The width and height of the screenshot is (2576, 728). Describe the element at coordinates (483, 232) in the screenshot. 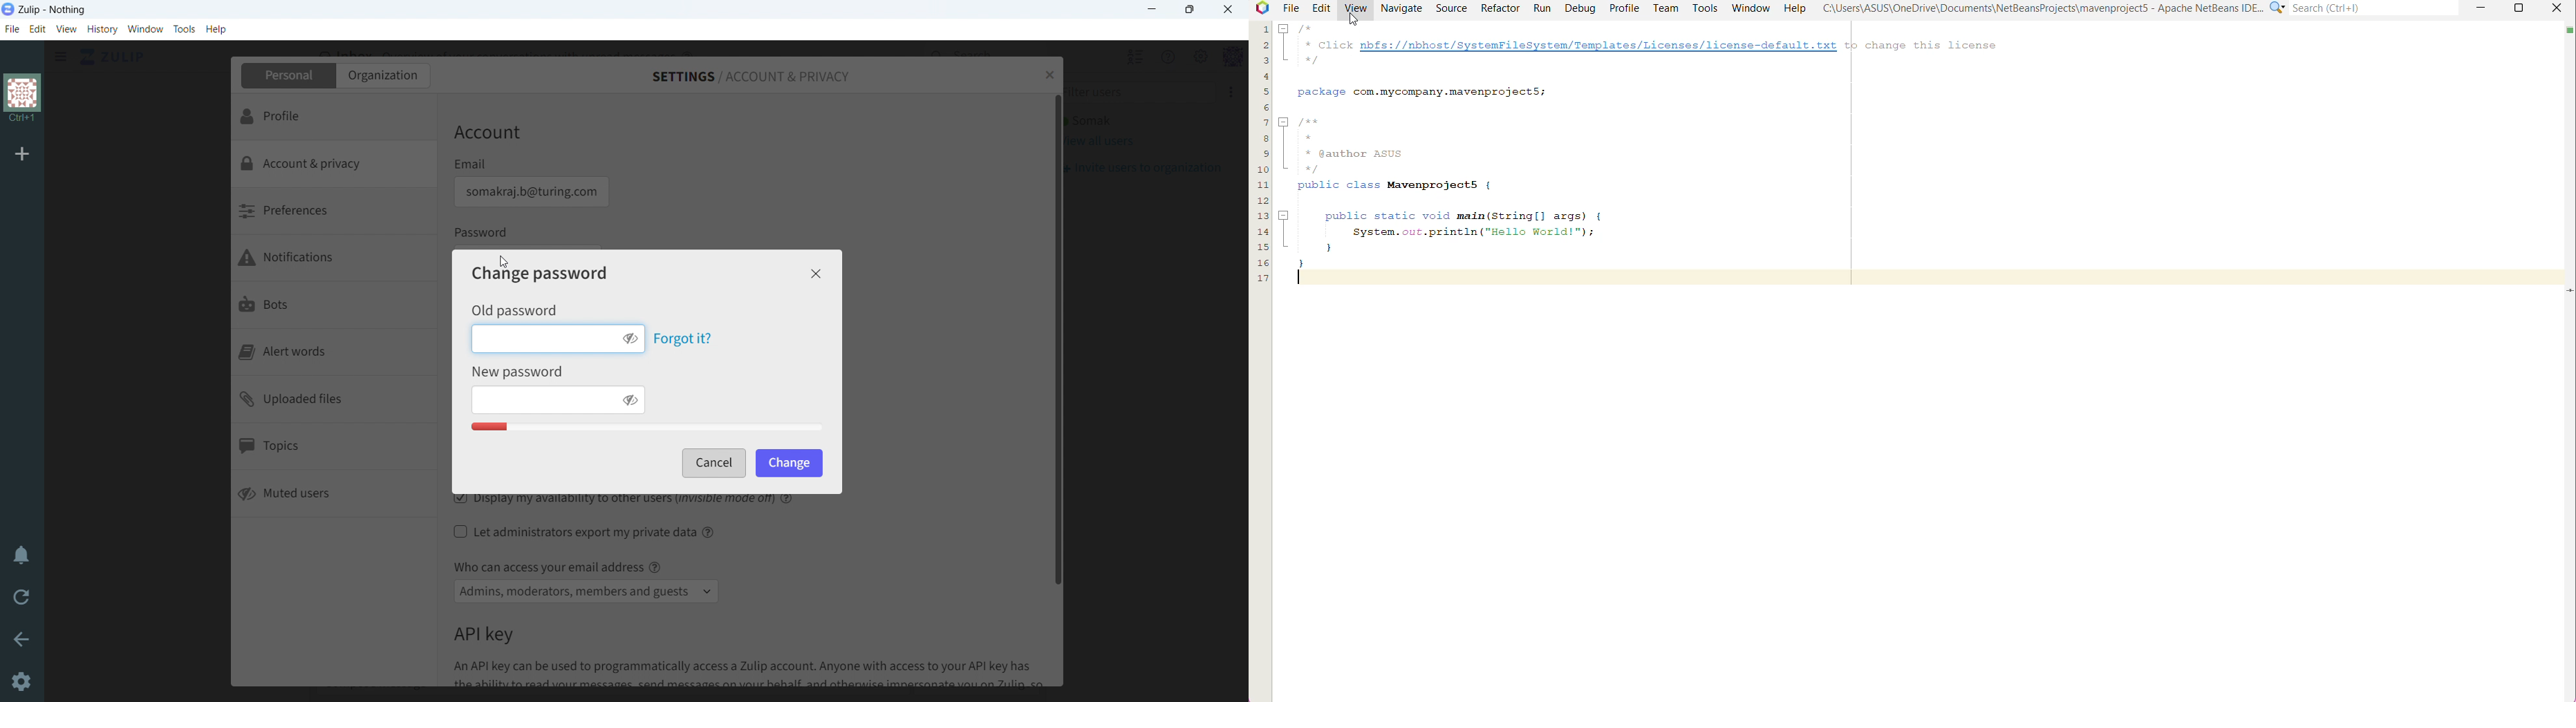

I see `Password` at that location.